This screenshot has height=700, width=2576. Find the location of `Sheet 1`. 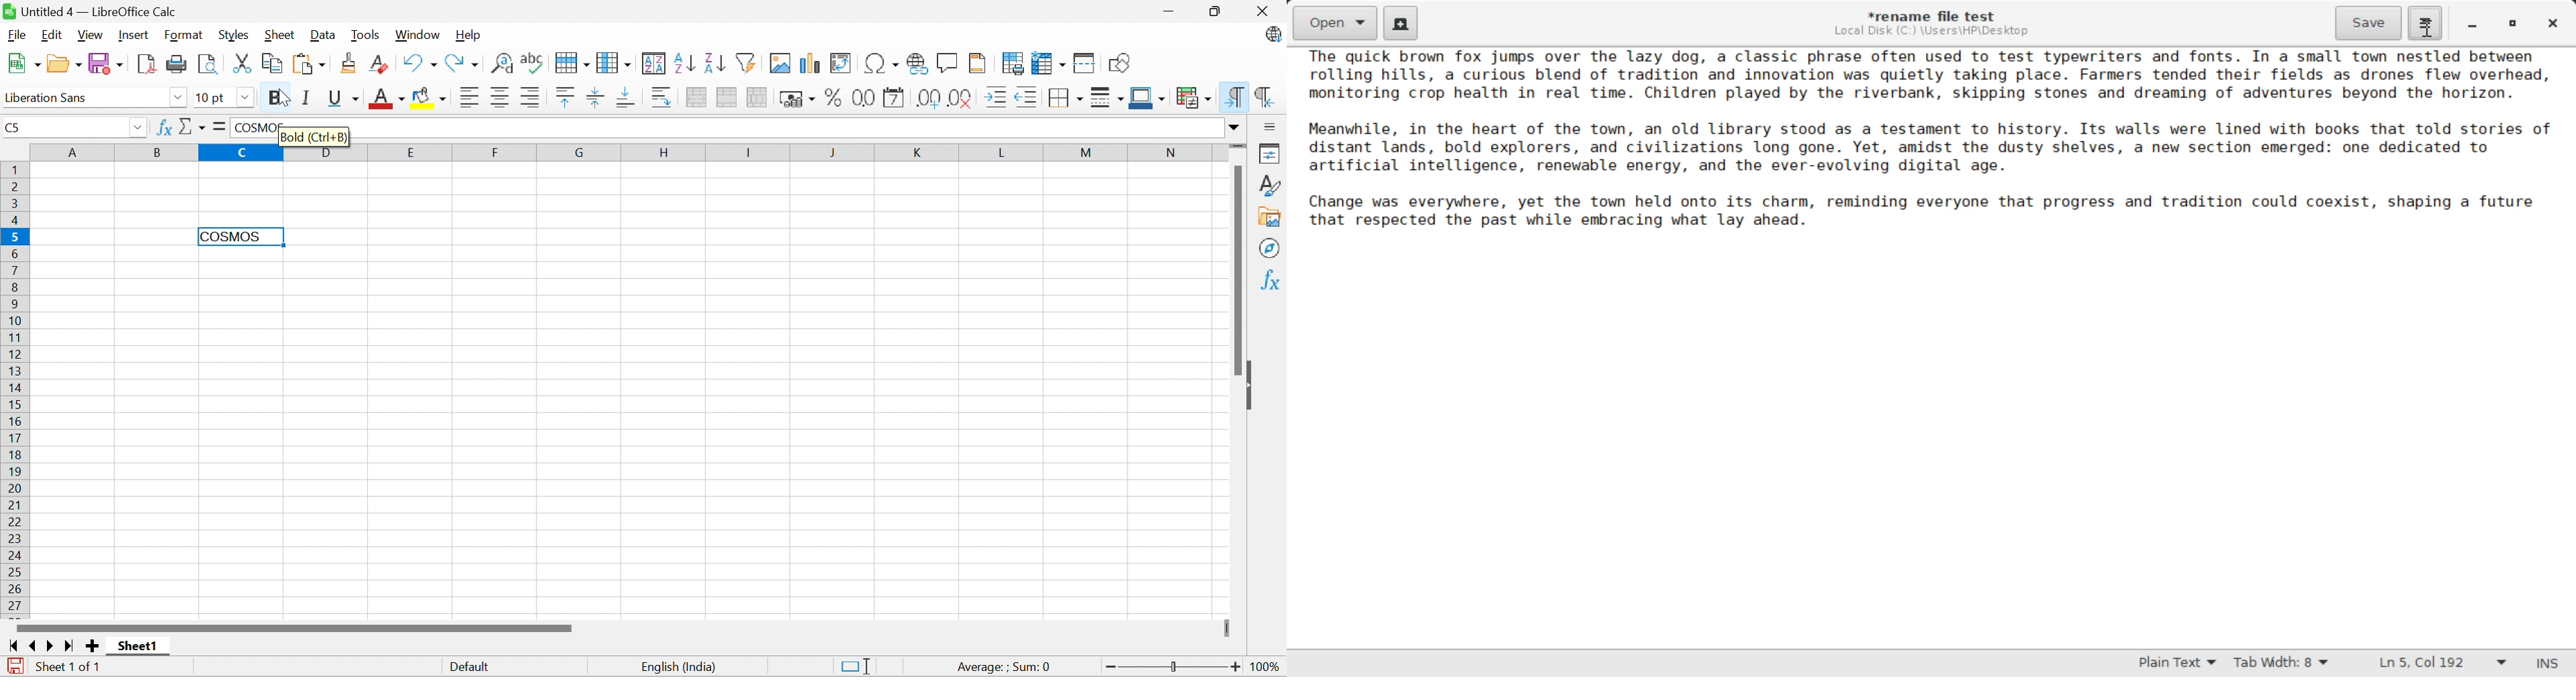

Sheet 1 is located at coordinates (139, 648).